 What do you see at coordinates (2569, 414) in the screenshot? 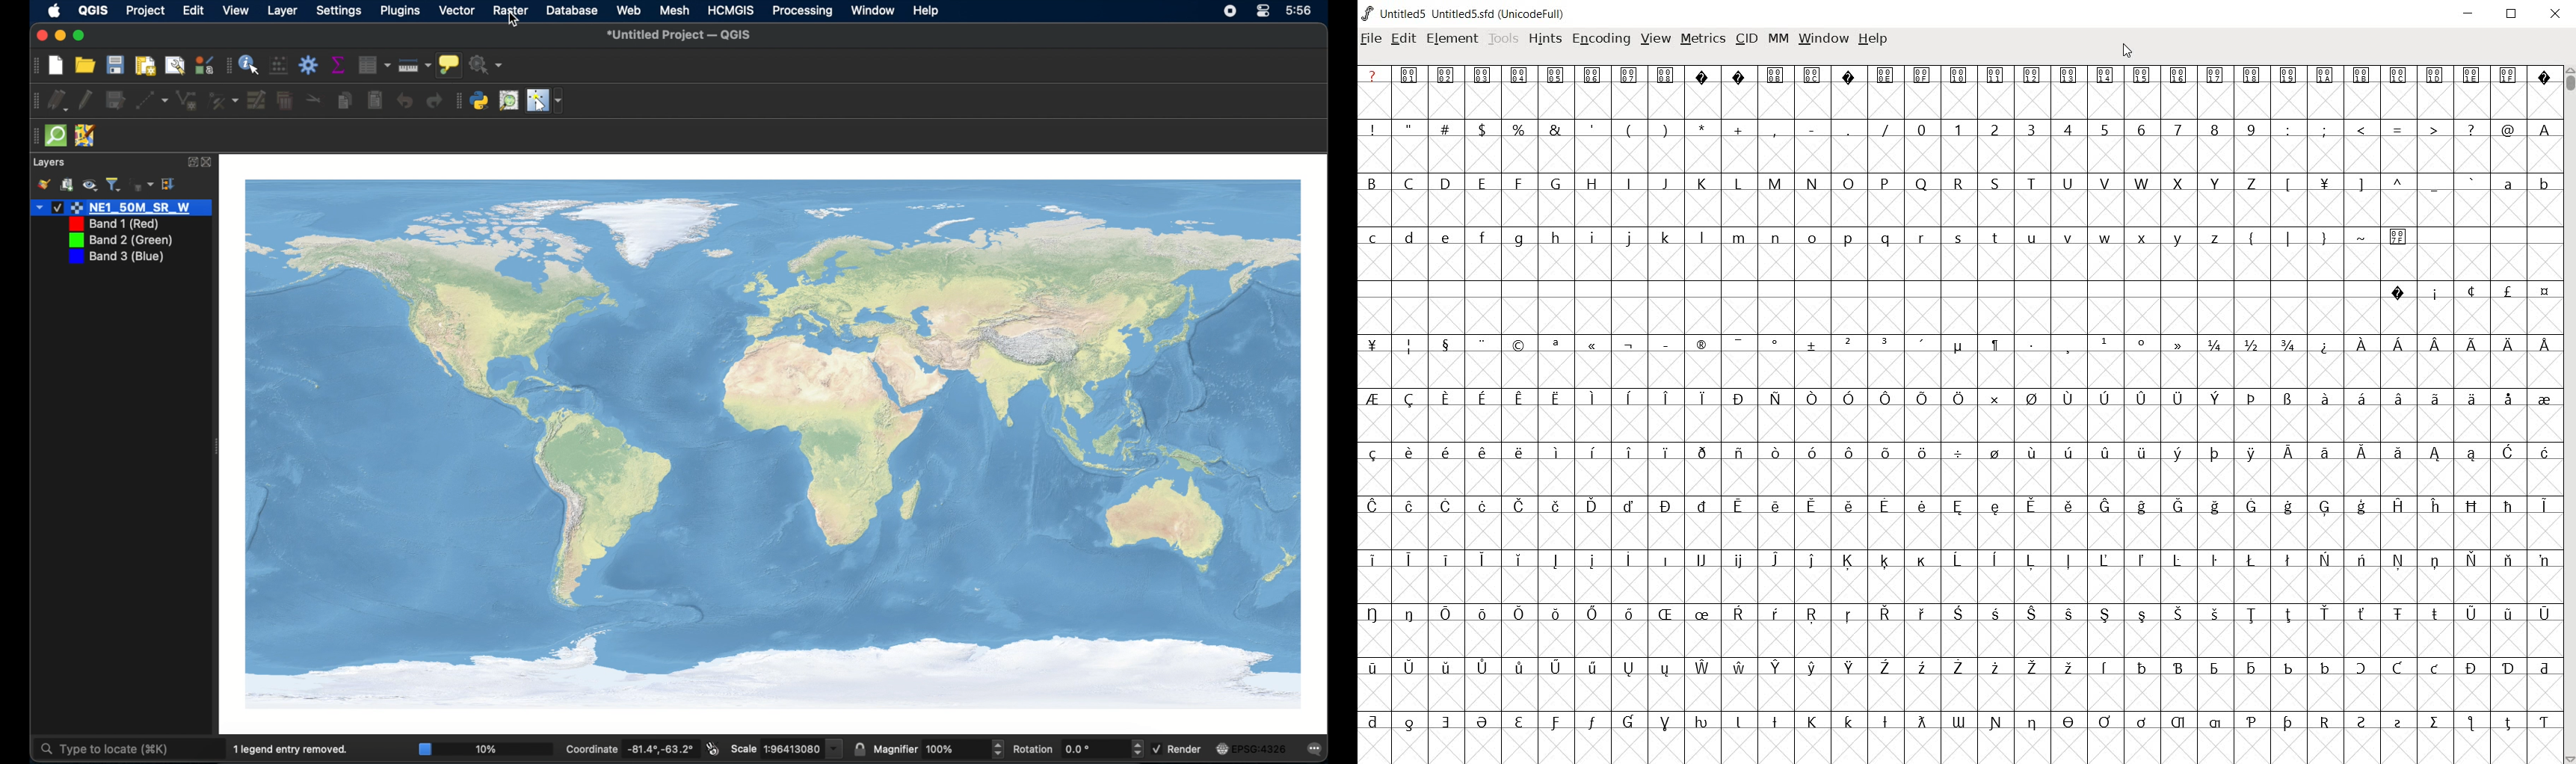
I see `SCROLLBAR` at bounding box center [2569, 414].